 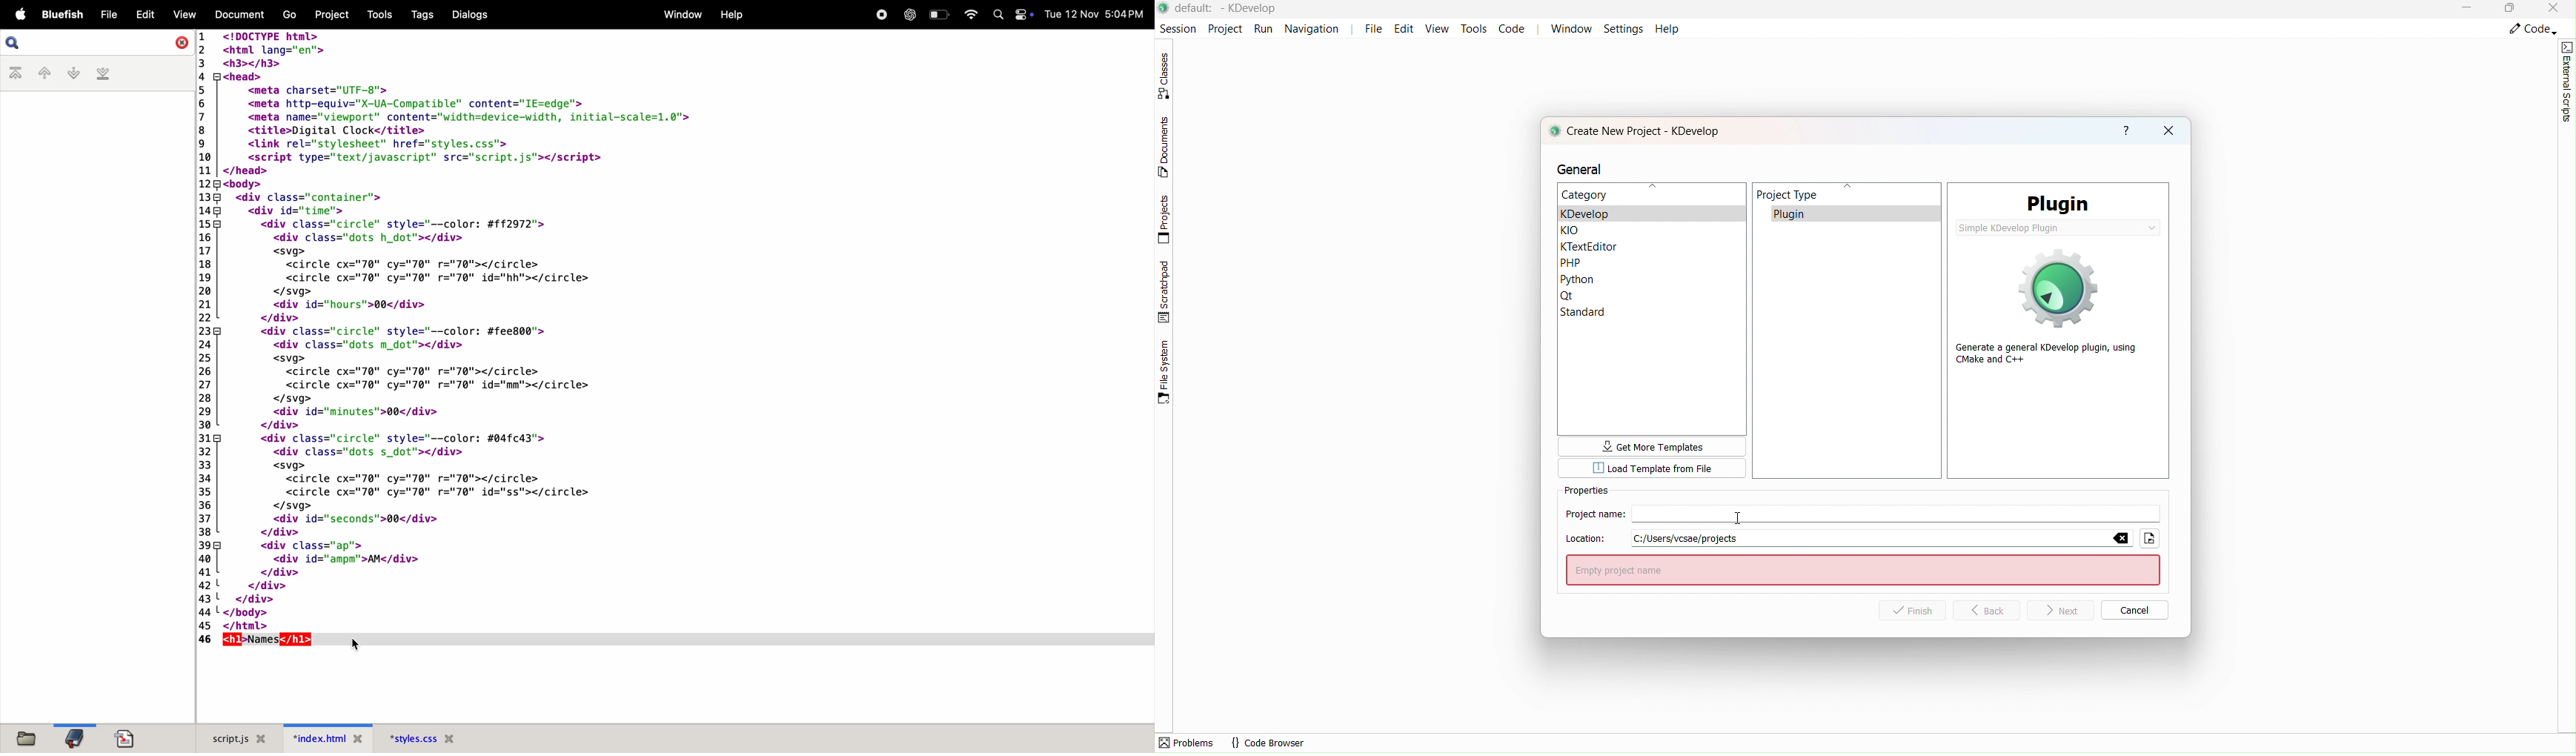 What do you see at coordinates (237, 737) in the screenshot?
I see `script.js` at bounding box center [237, 737].